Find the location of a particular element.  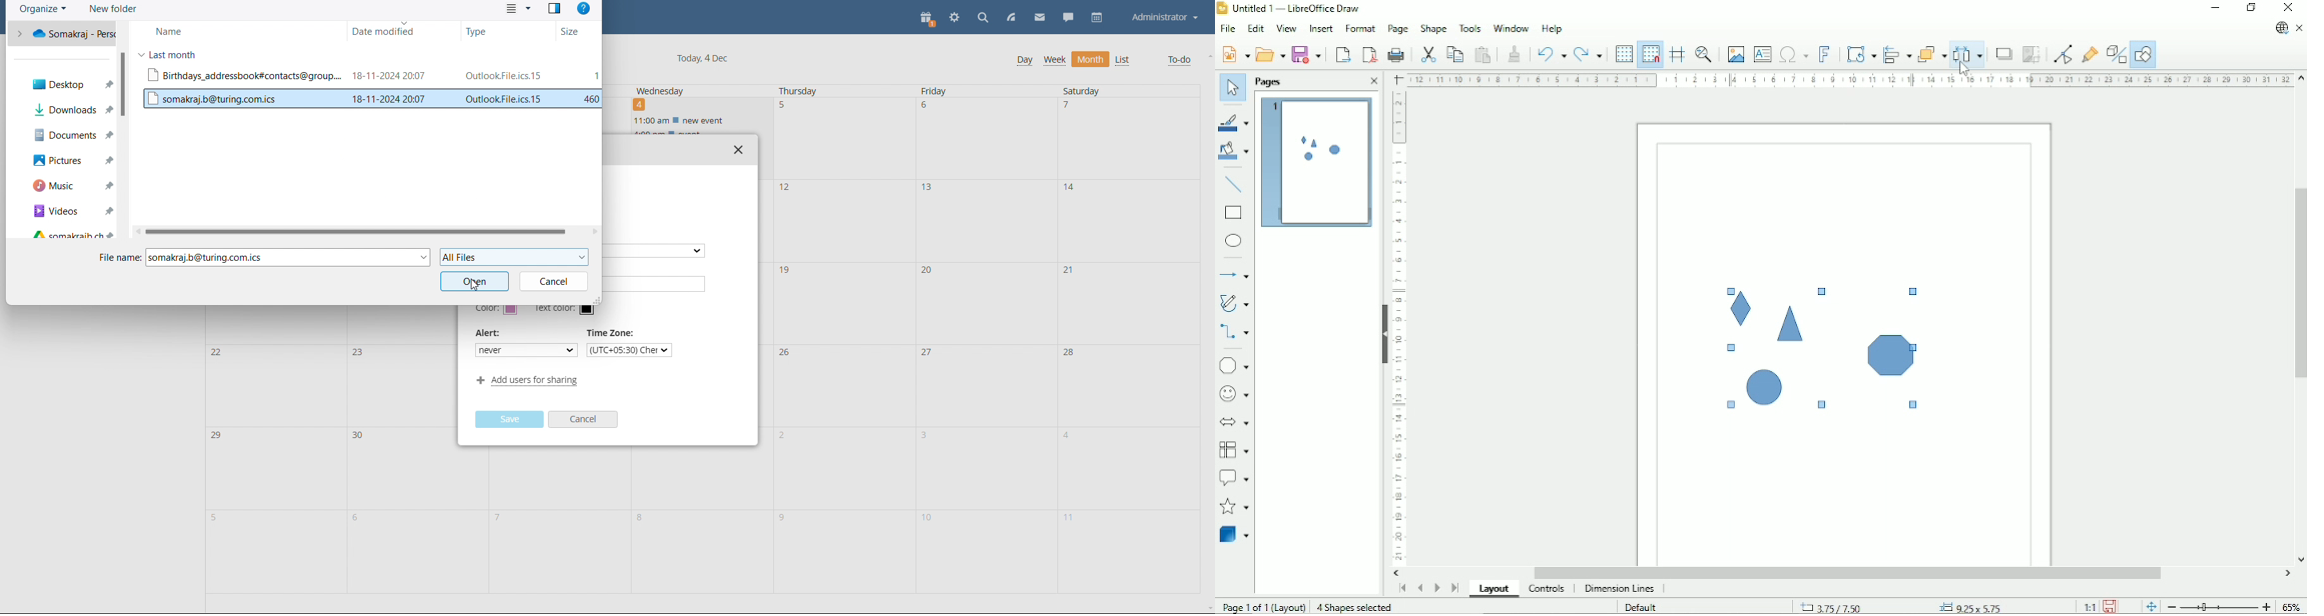

file 1 is located at coordinates (373, 77).